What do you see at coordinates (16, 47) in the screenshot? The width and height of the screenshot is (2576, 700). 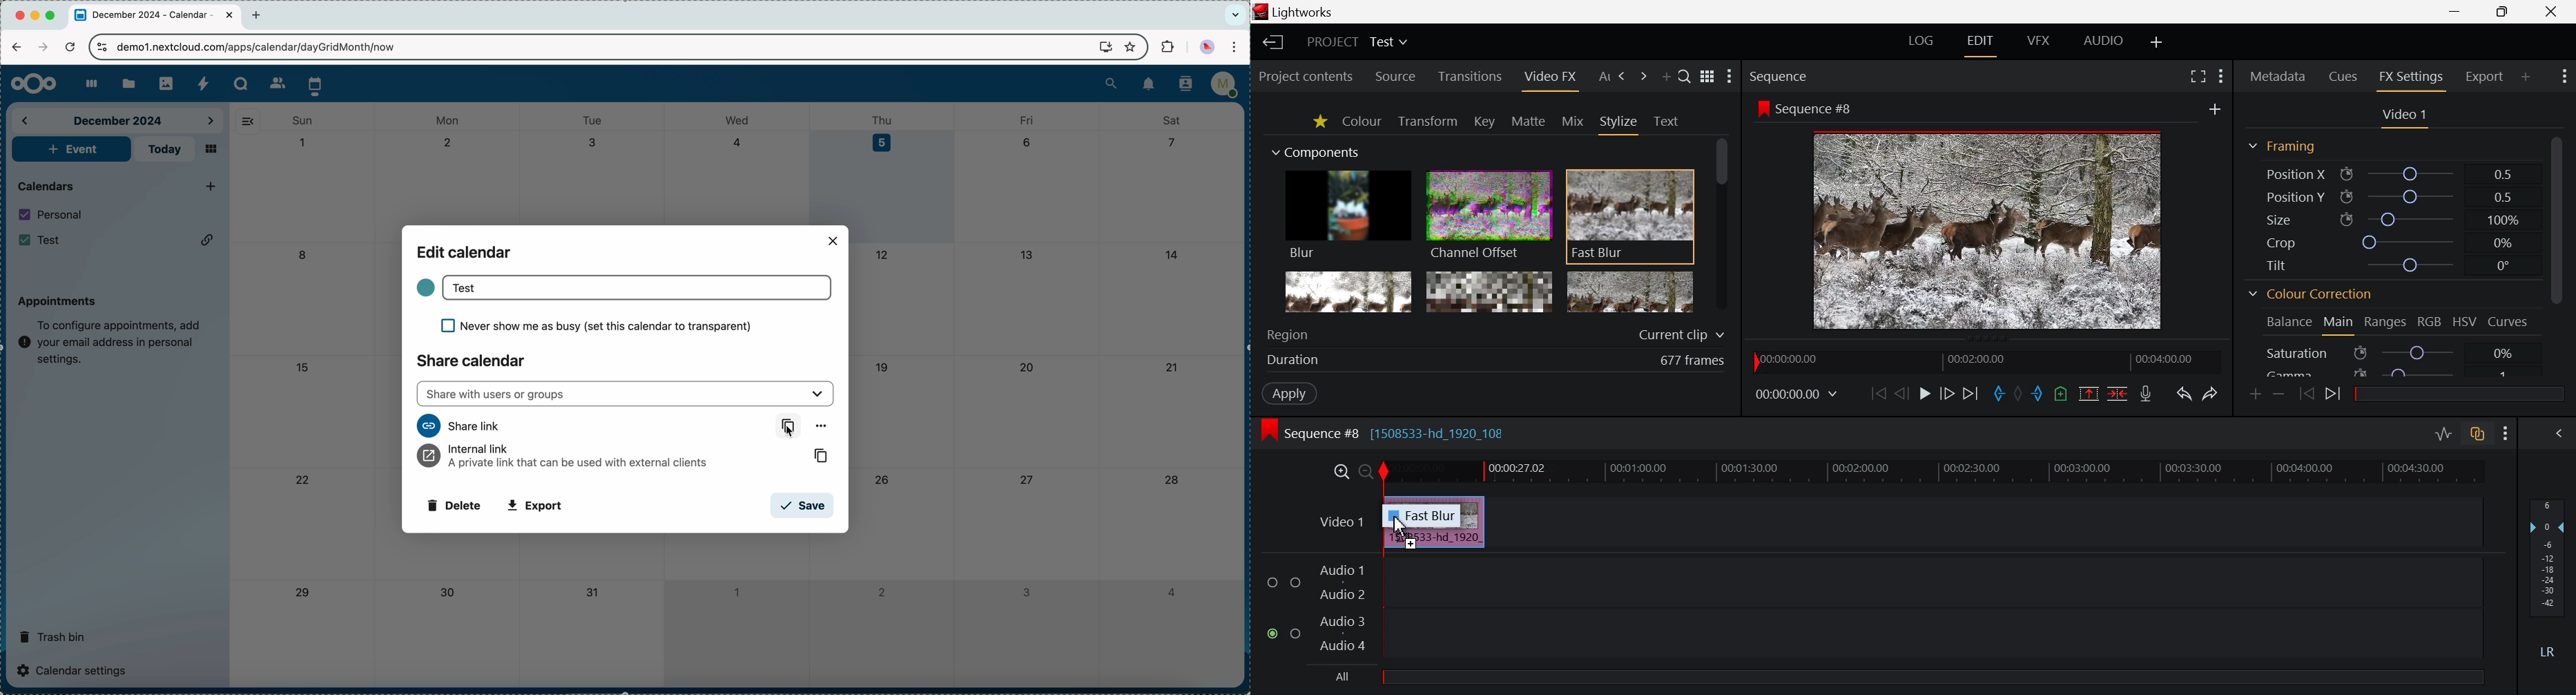 I see `navigate back` at bounding box center [16, 47].